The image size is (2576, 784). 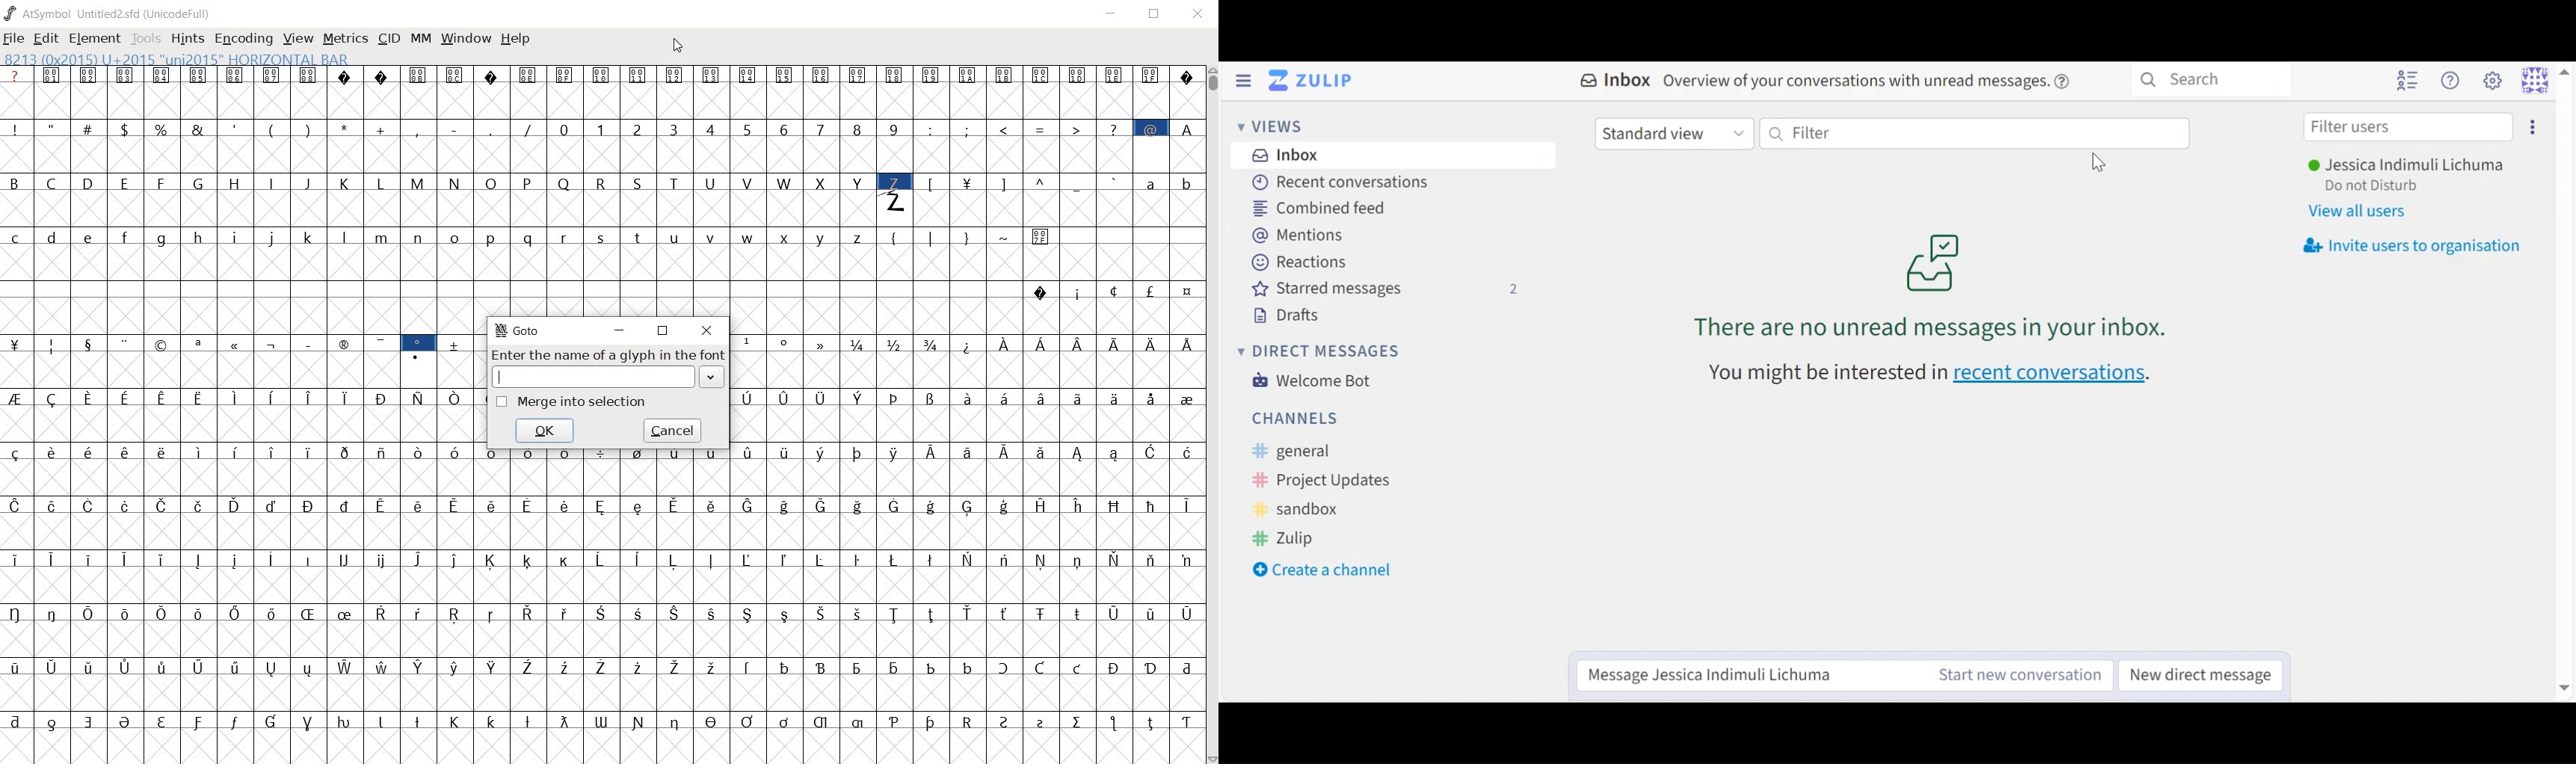 What do you see at coordinates (2408, 128) in the screenshot?
I see `Filter user` at bounding box center [2408, 128].